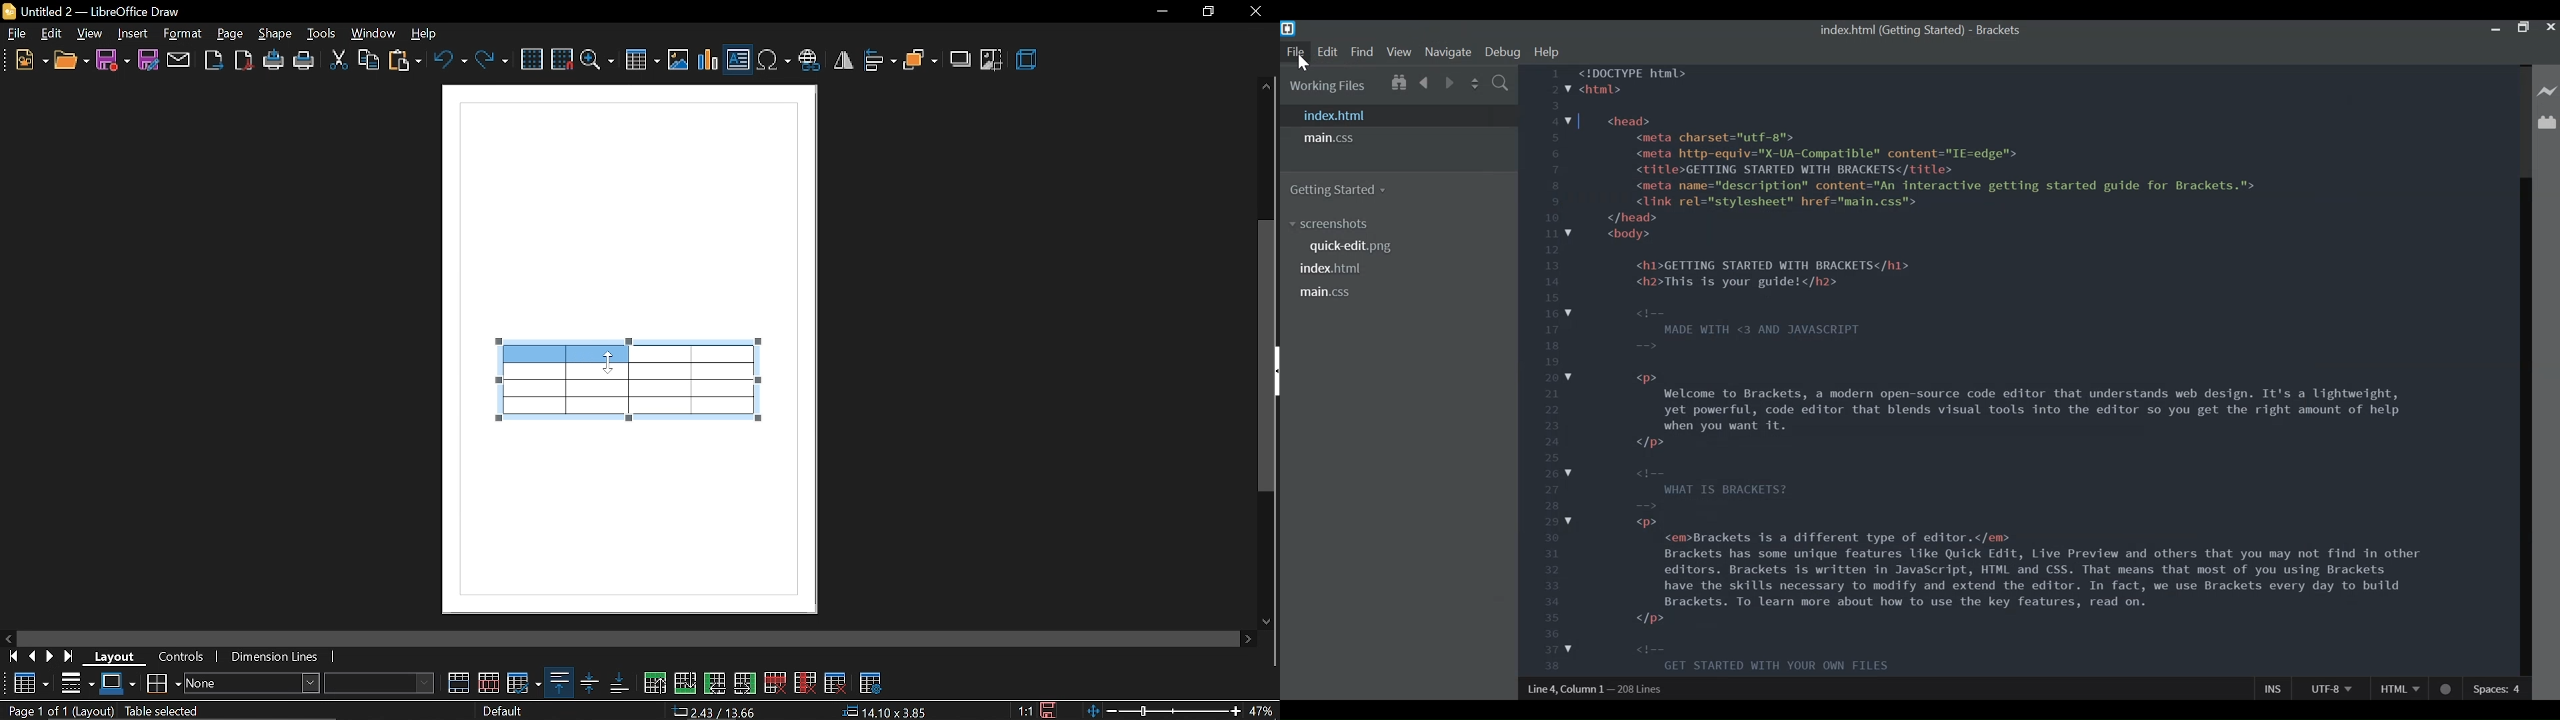 The image size is (2576, 728). Describe the element at coordinates (279, 659) in the screenshot. I see `dimension lines` at that location.